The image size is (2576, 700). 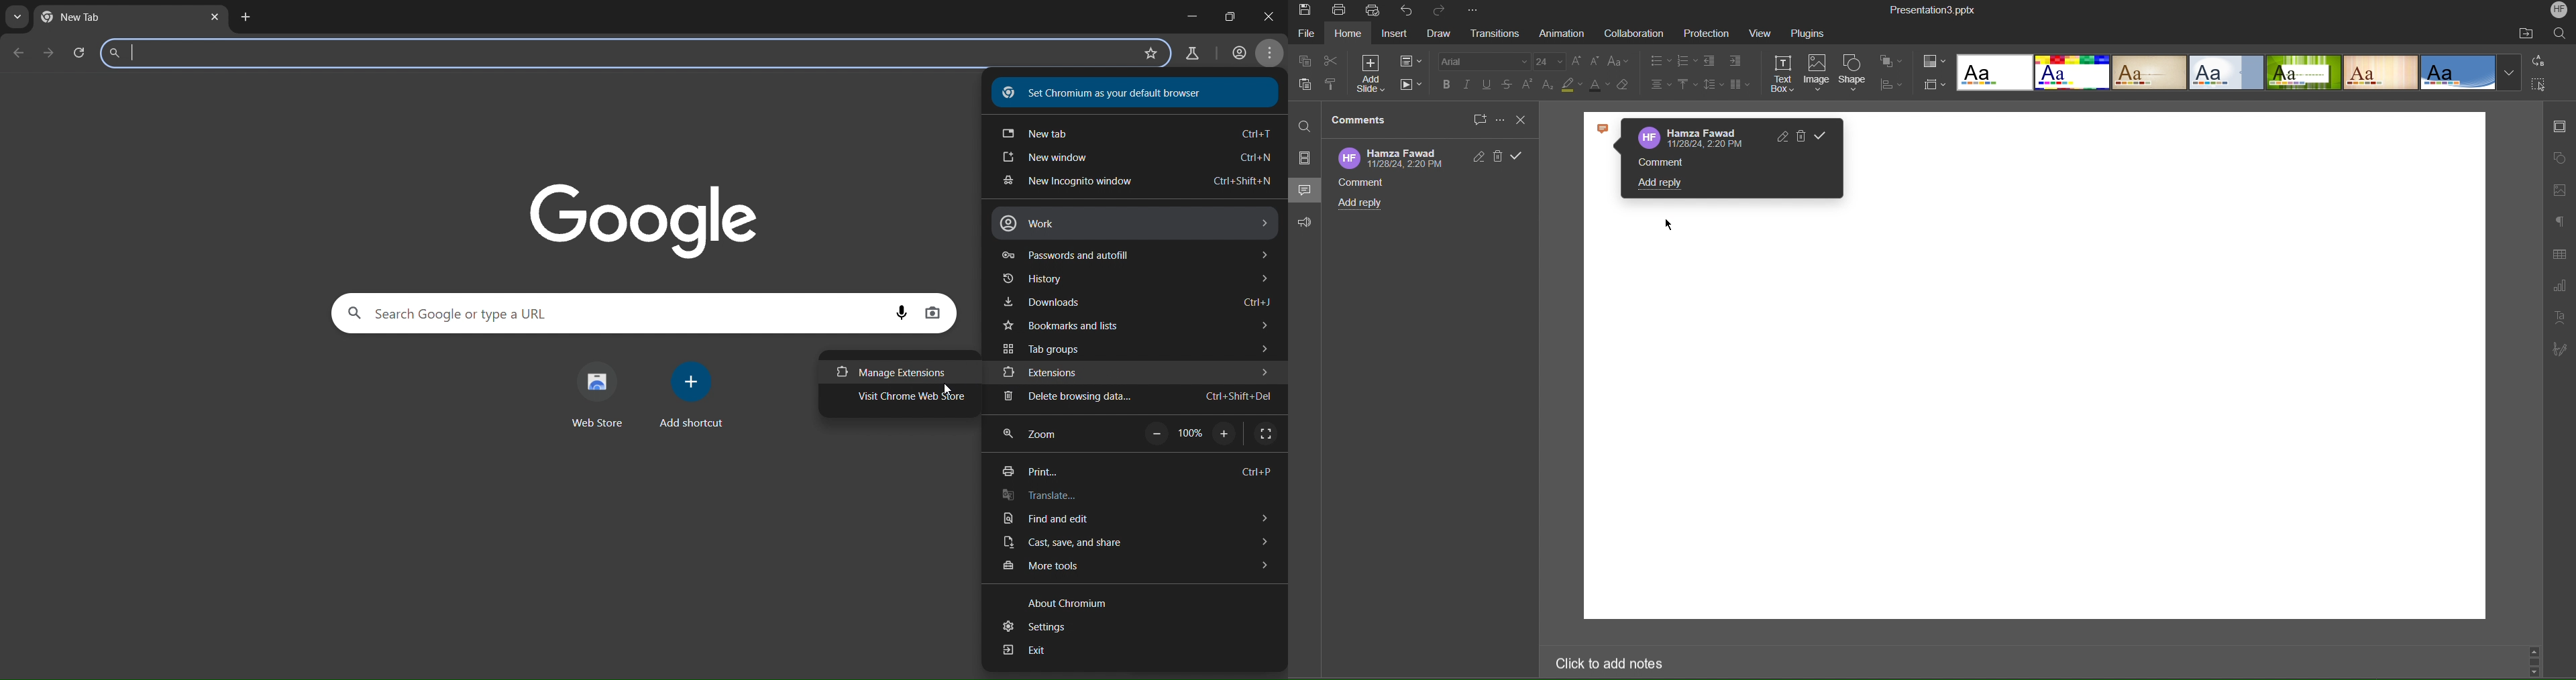 What do you see at coordinates (1764, 33) in the screenshot?
I see `View` at bounding box center [1764, 33].